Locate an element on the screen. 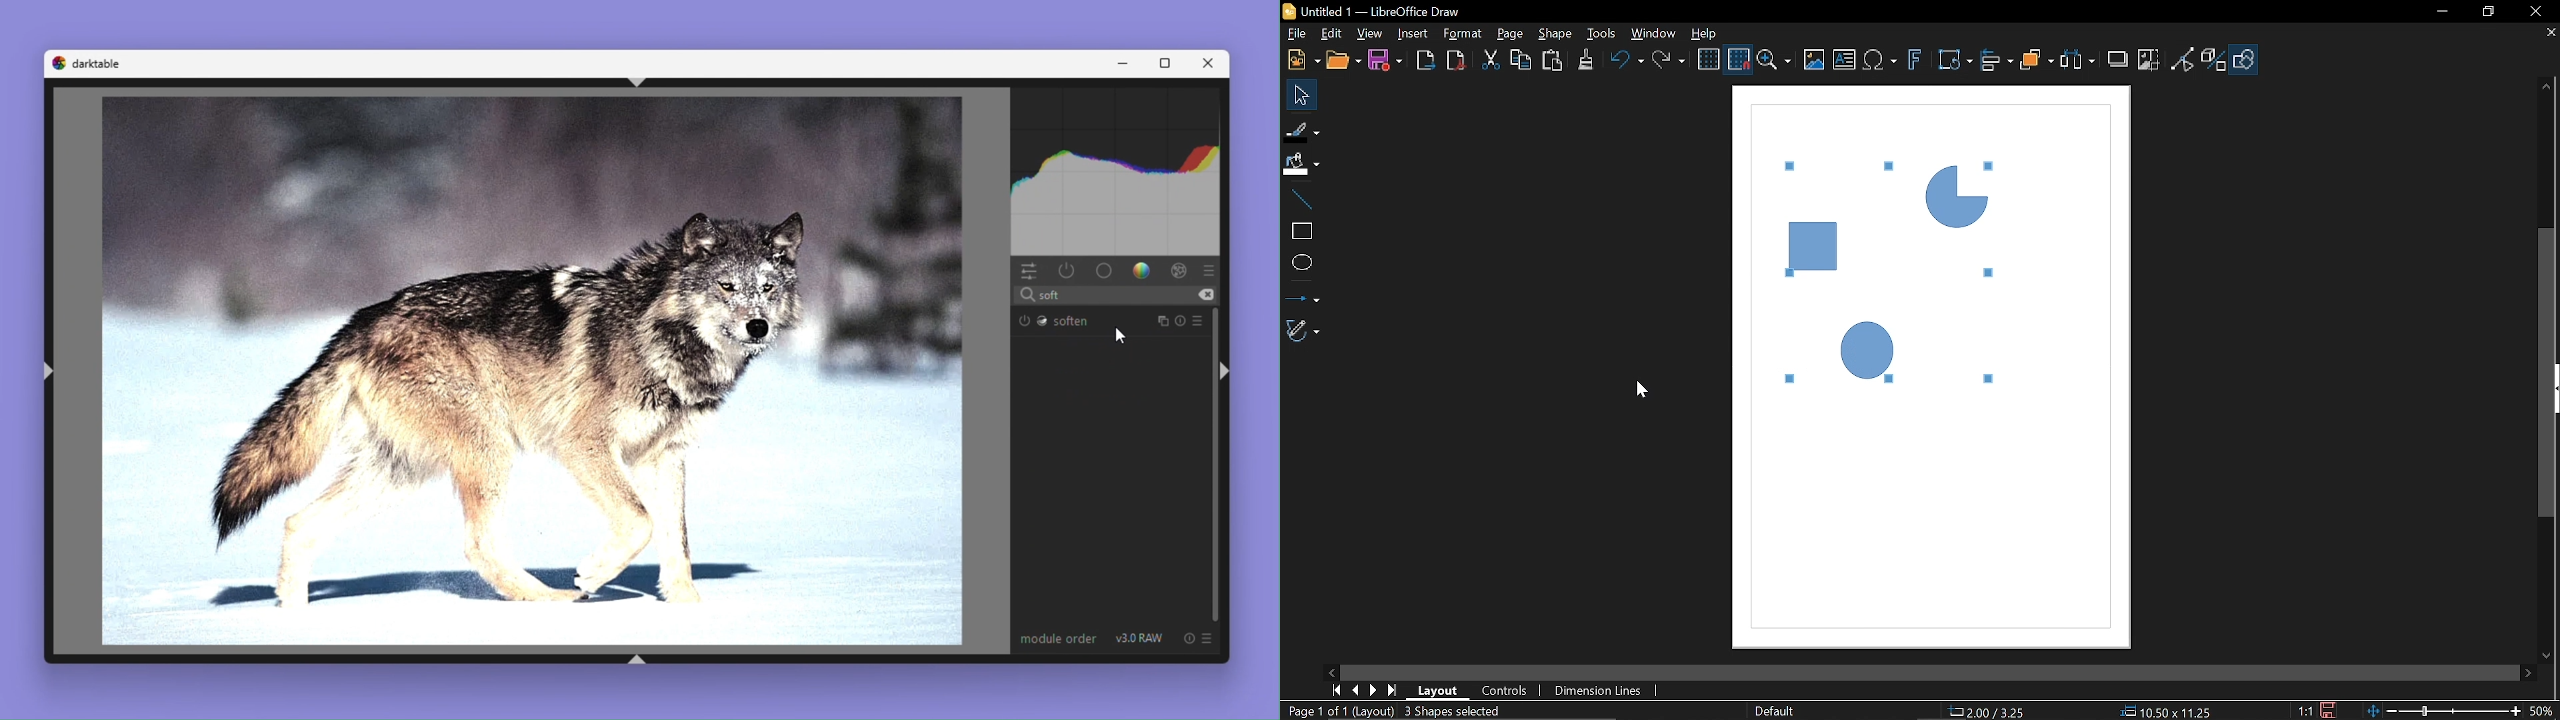 This screenshot has height=728, width=2576. Insert is located at coordinates (1411, 35).